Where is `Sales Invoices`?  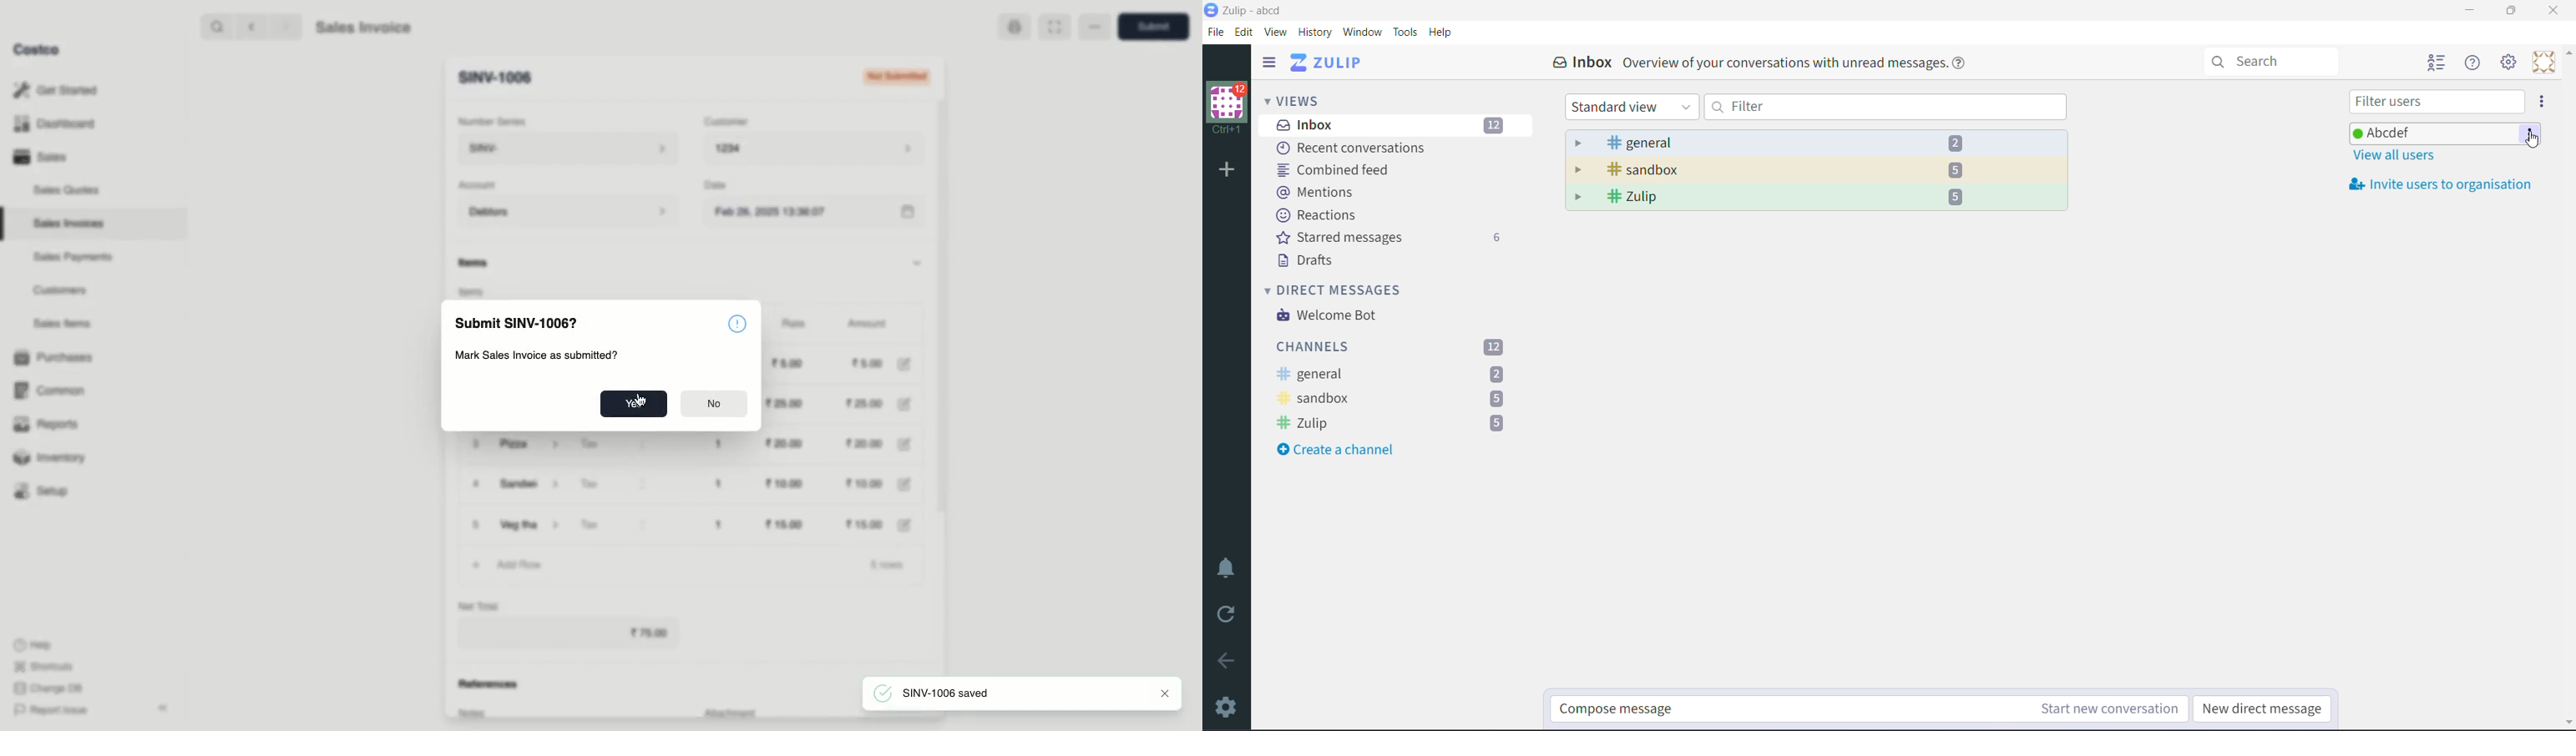
Sales Invoices is located at coordinates (69, 224).